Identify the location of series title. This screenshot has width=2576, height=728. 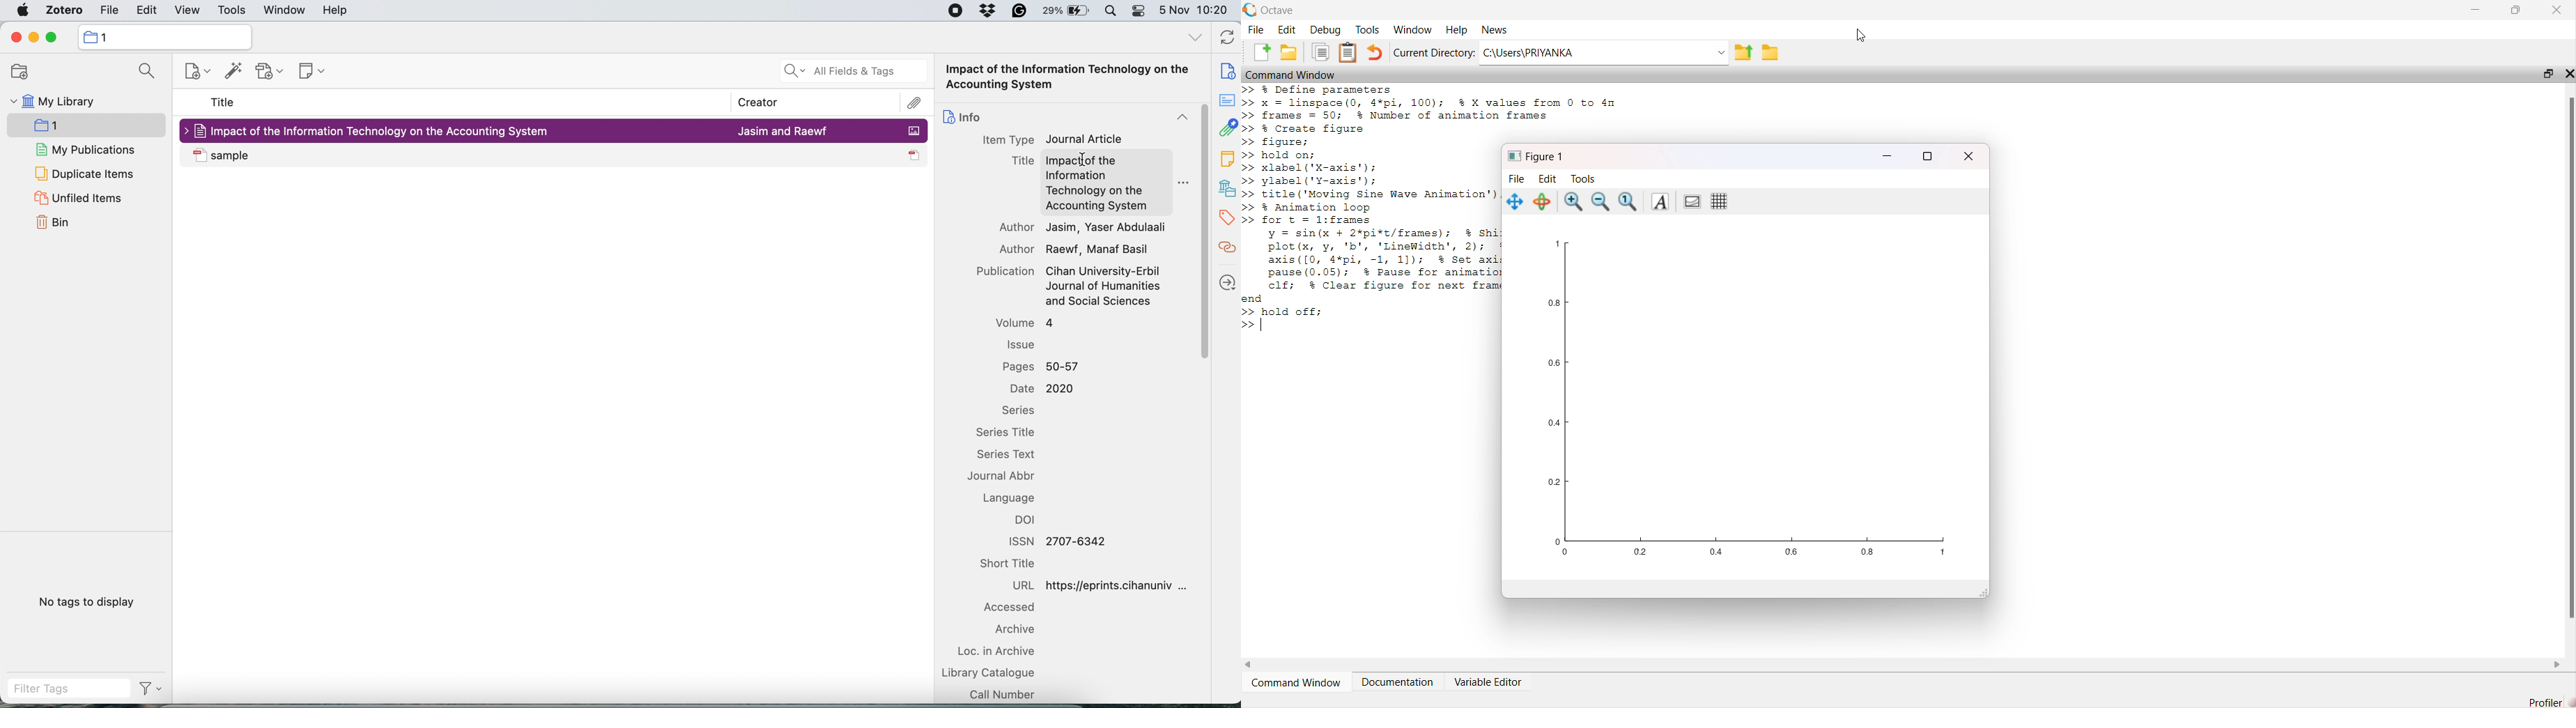
(1009, 434).